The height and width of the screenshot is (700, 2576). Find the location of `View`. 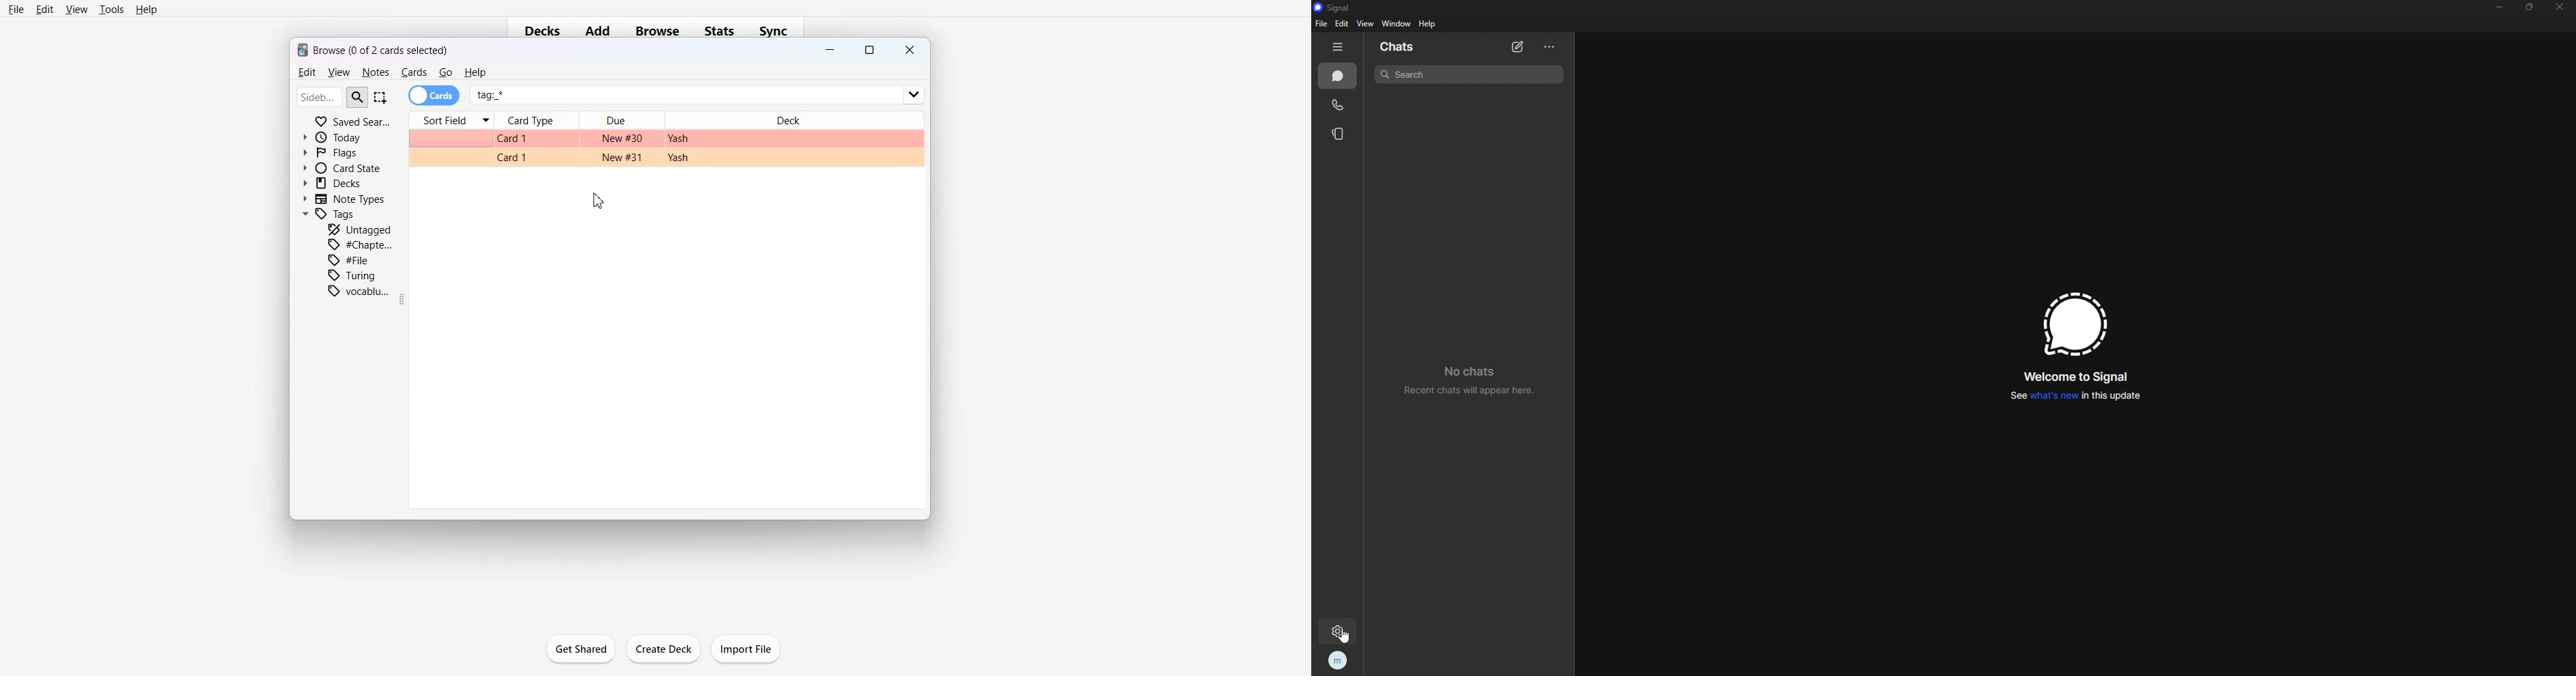

View is located at coordinates (76, 9).